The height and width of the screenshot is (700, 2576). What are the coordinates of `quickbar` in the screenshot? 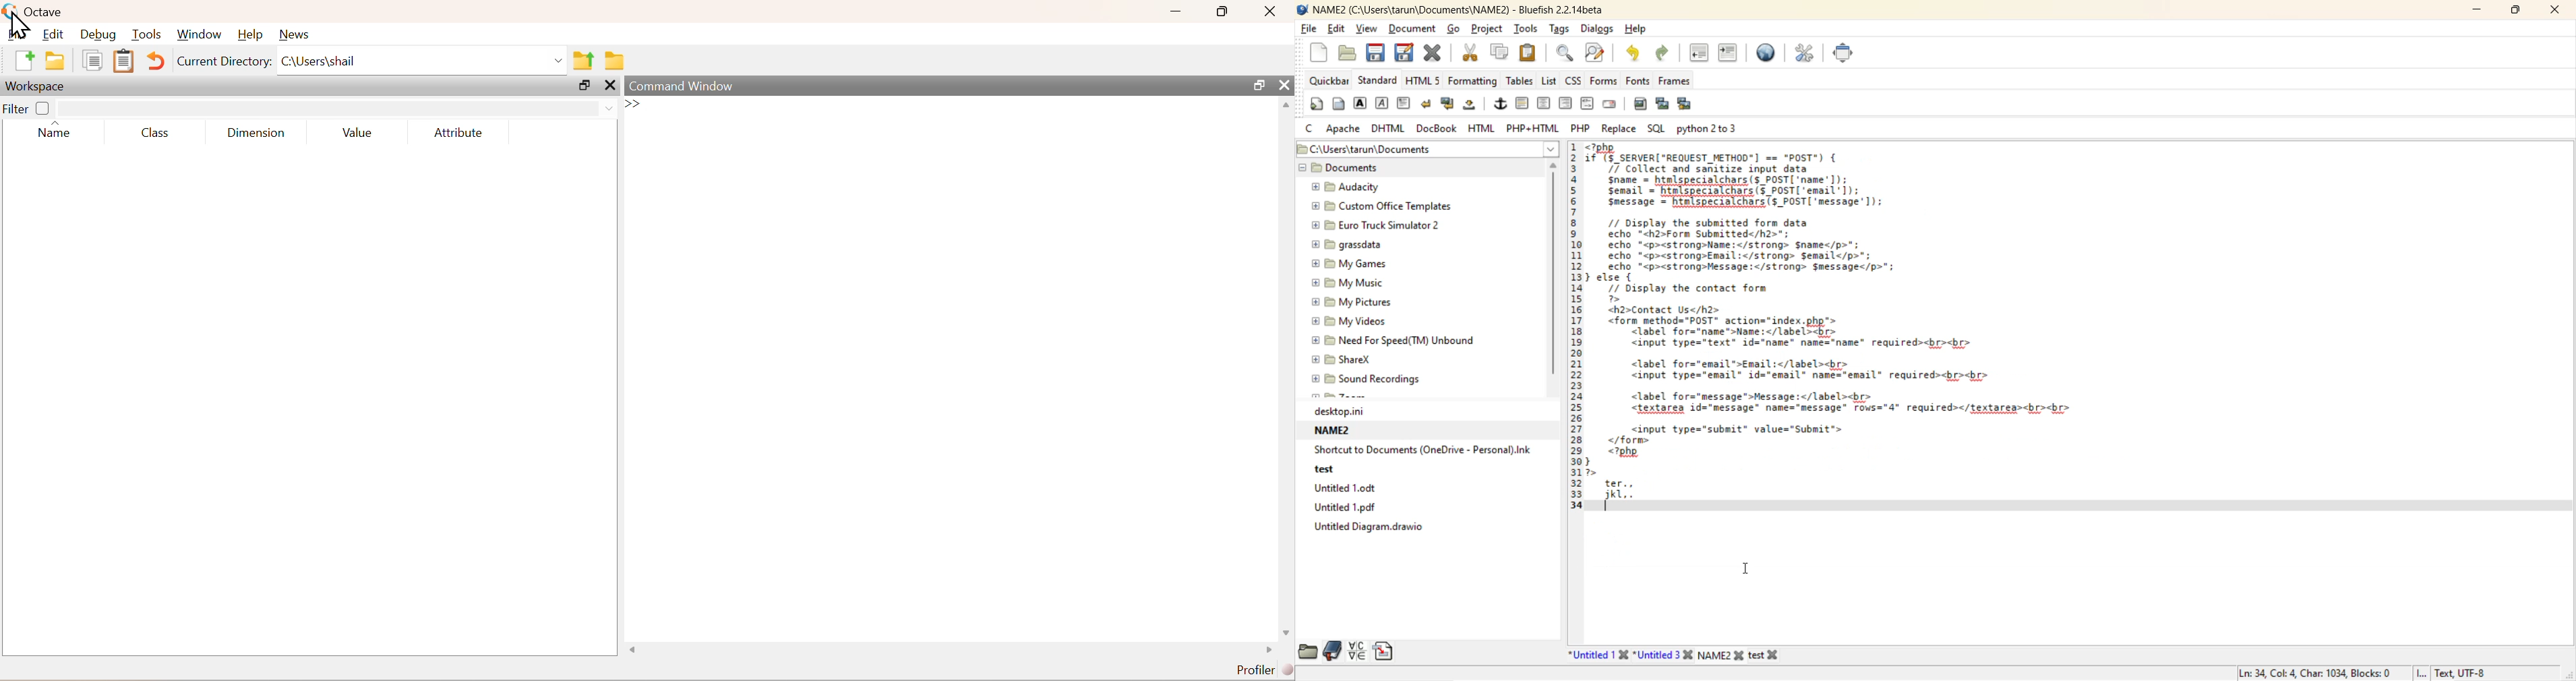 It's located at (1330, 81).